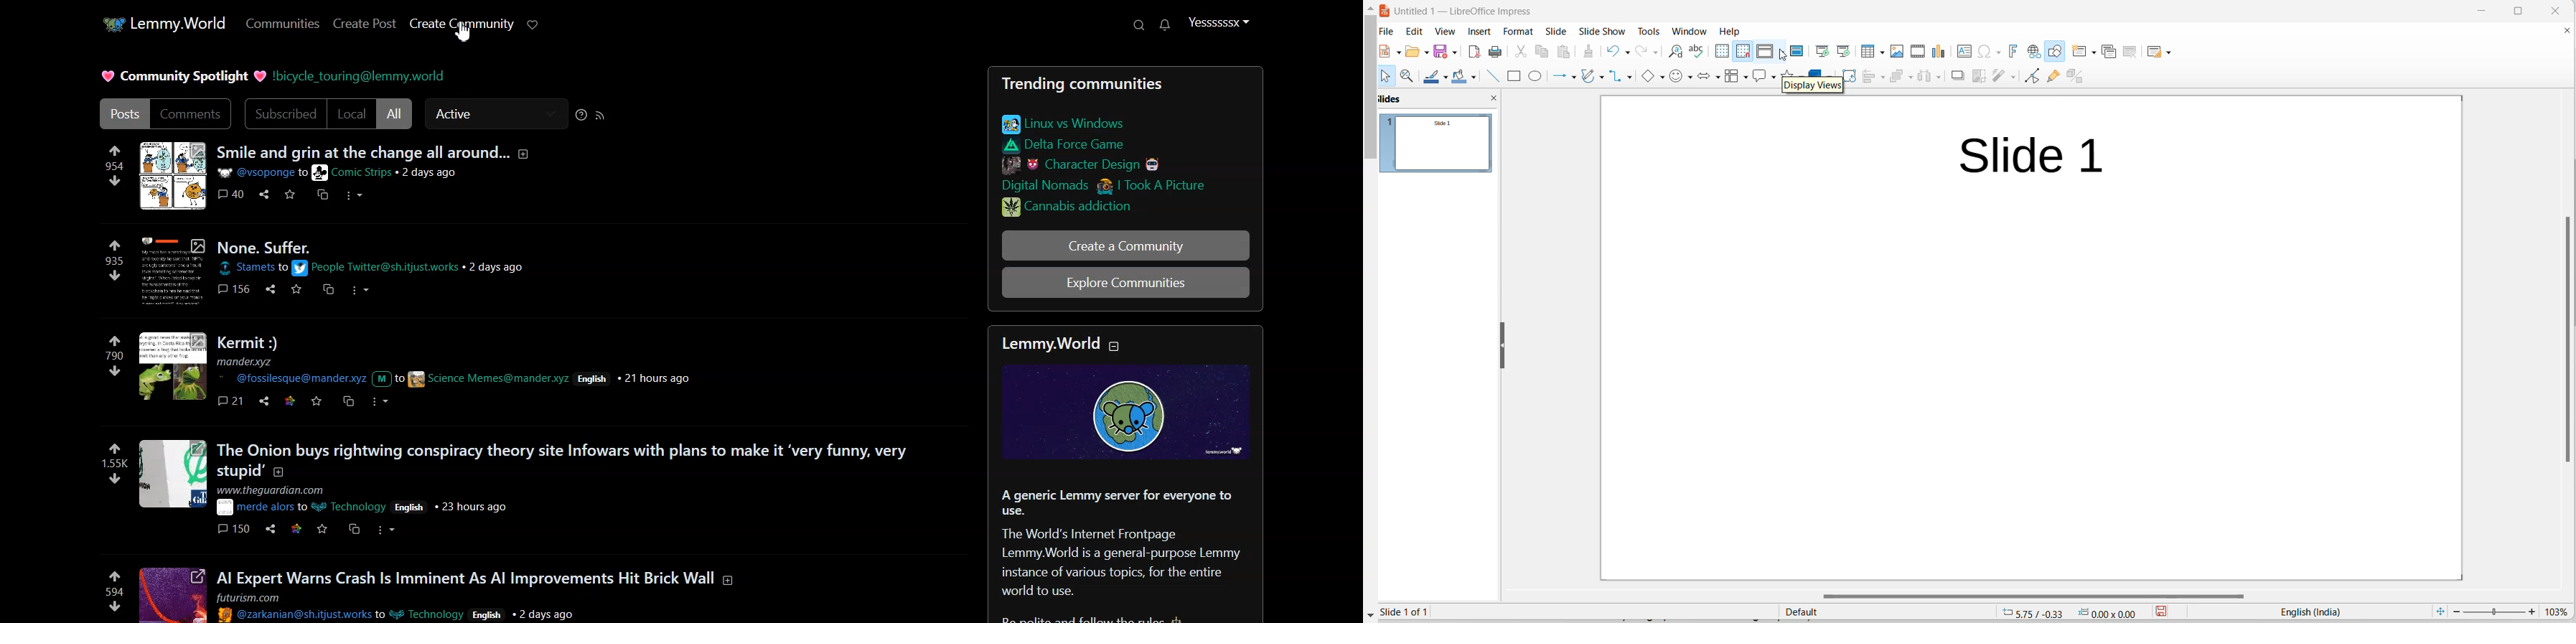  Describe the element at coordinates (1984, 52) in the screenshot. I see `insert special characters` at that location.